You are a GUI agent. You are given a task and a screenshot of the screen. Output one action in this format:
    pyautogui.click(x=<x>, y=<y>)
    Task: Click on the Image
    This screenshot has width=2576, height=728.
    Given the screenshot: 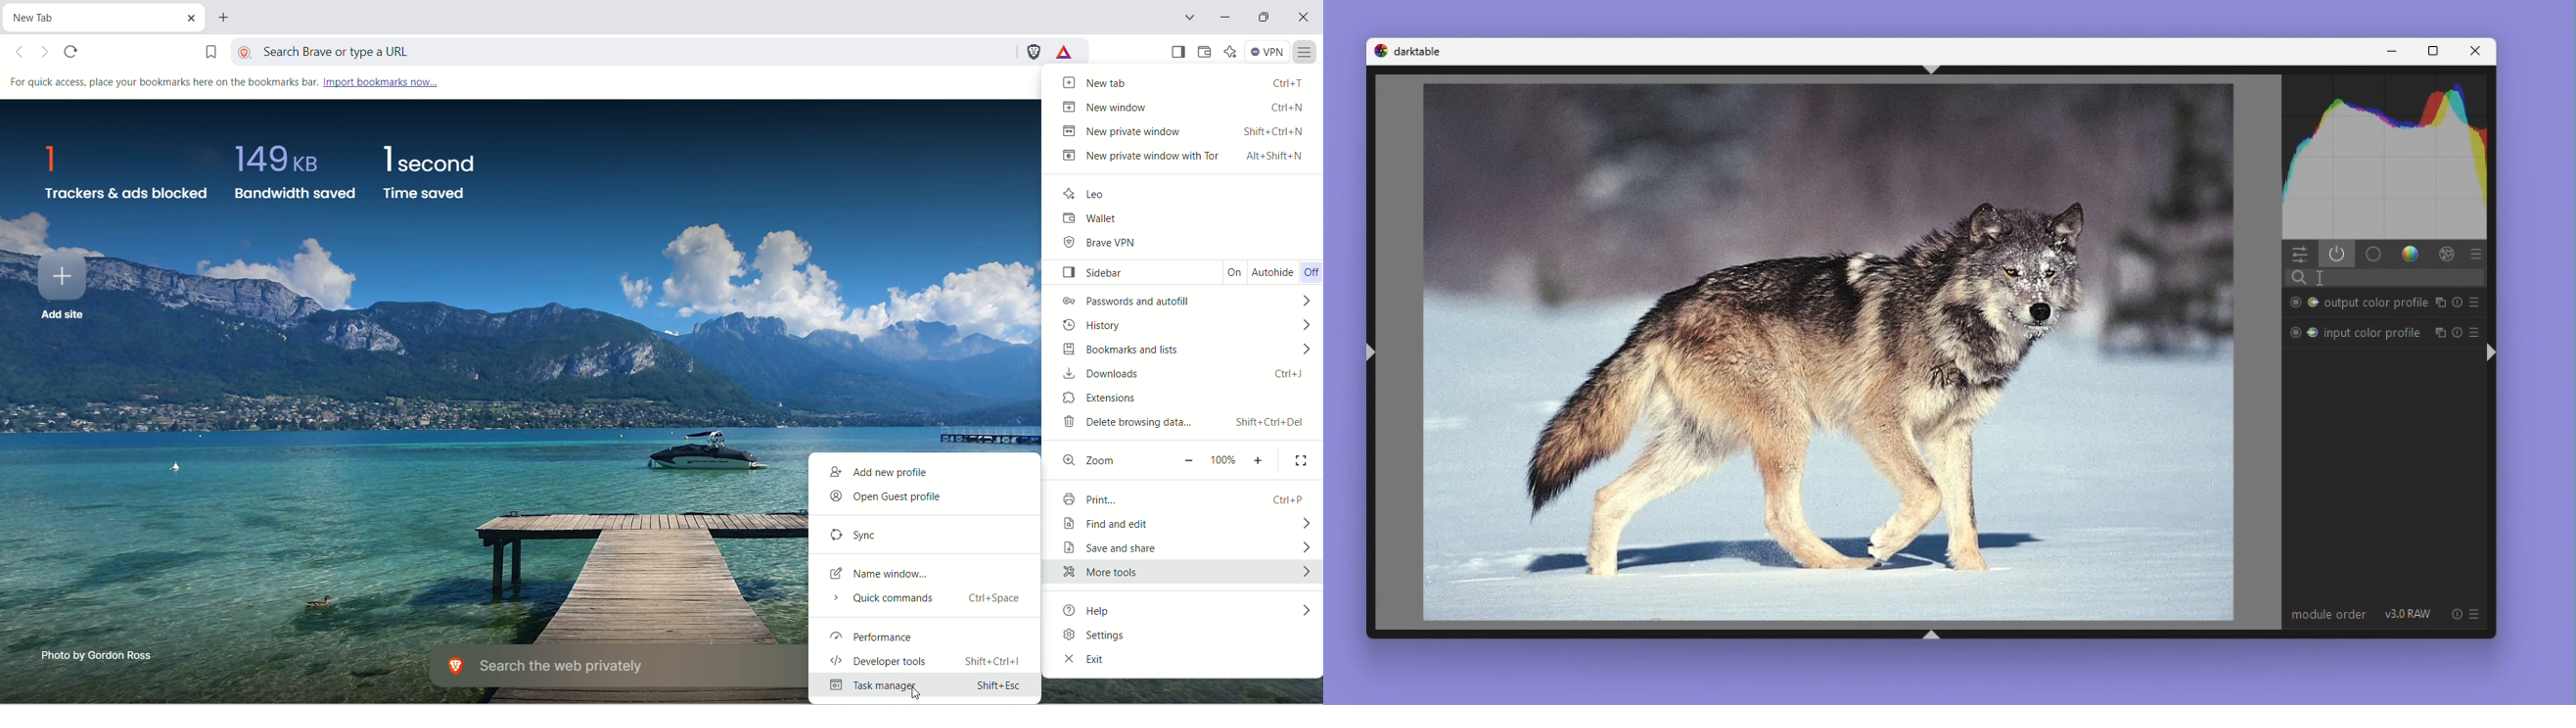 What is the action you would take?
    pyautogui.click(x=1811, y=353)
    